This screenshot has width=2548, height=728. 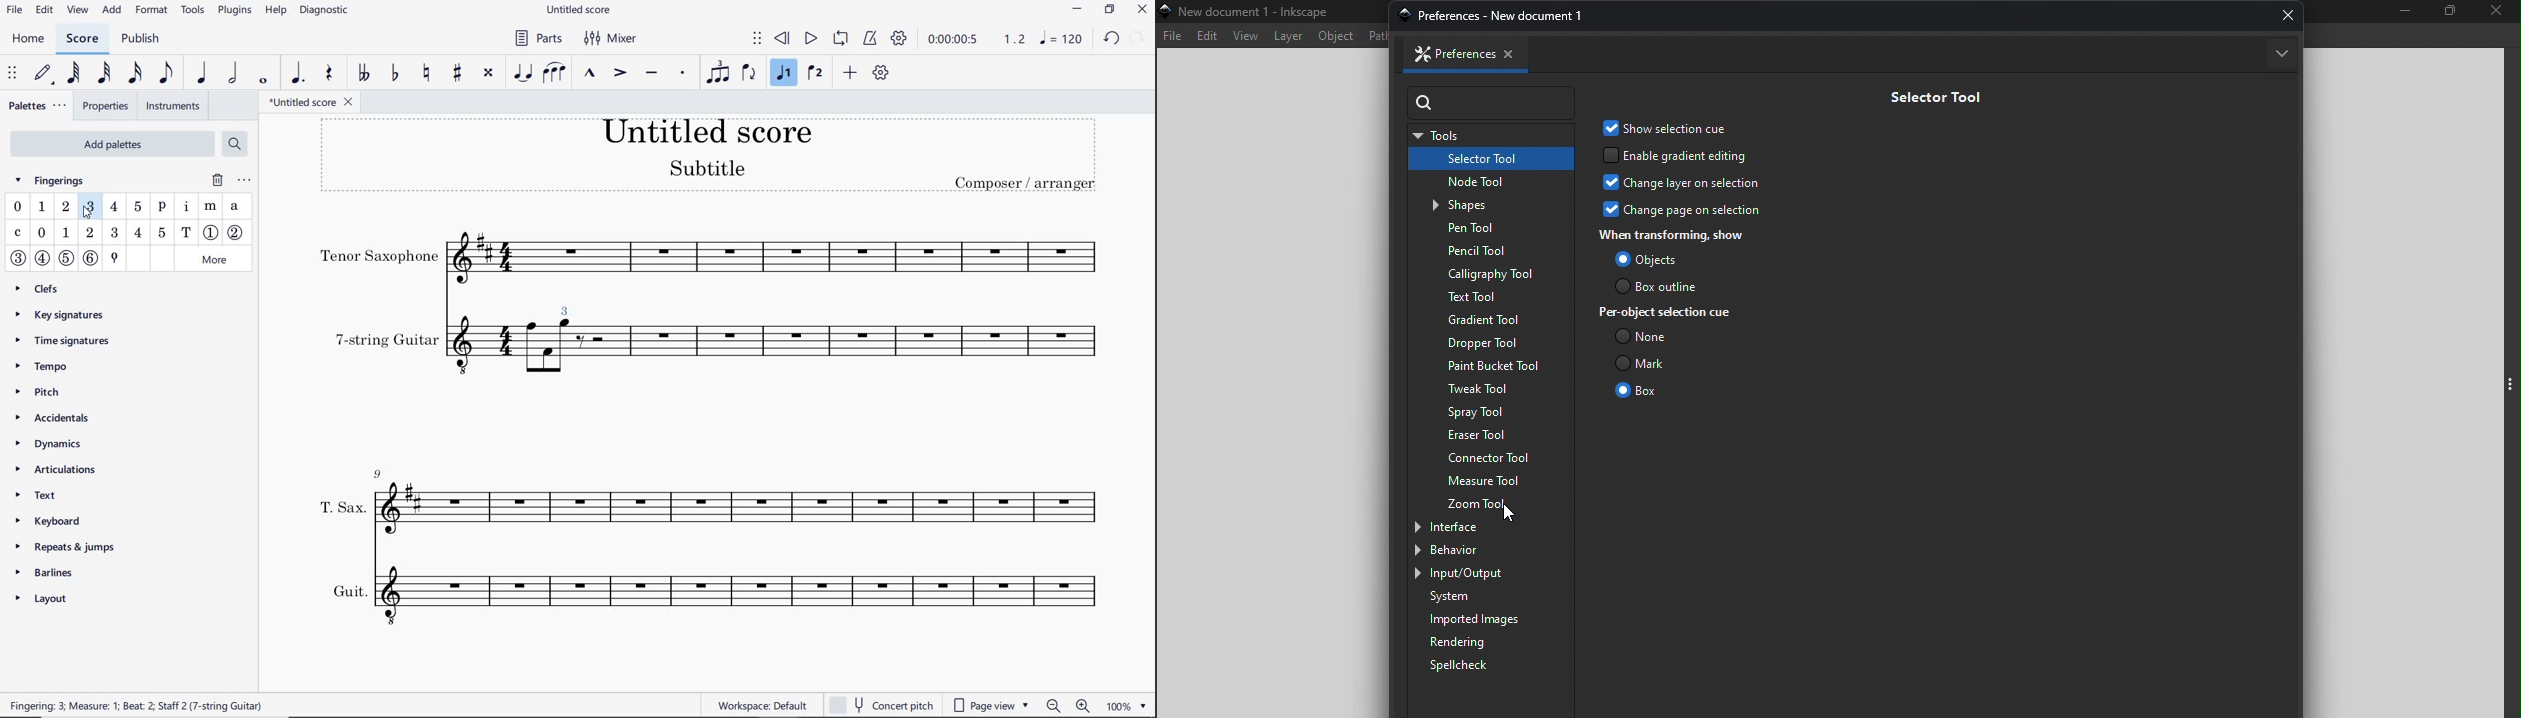 What do you see at coordinates (1491, 100) in the screenshot?
I see `Search bar` at bounding box center [1491, 100].